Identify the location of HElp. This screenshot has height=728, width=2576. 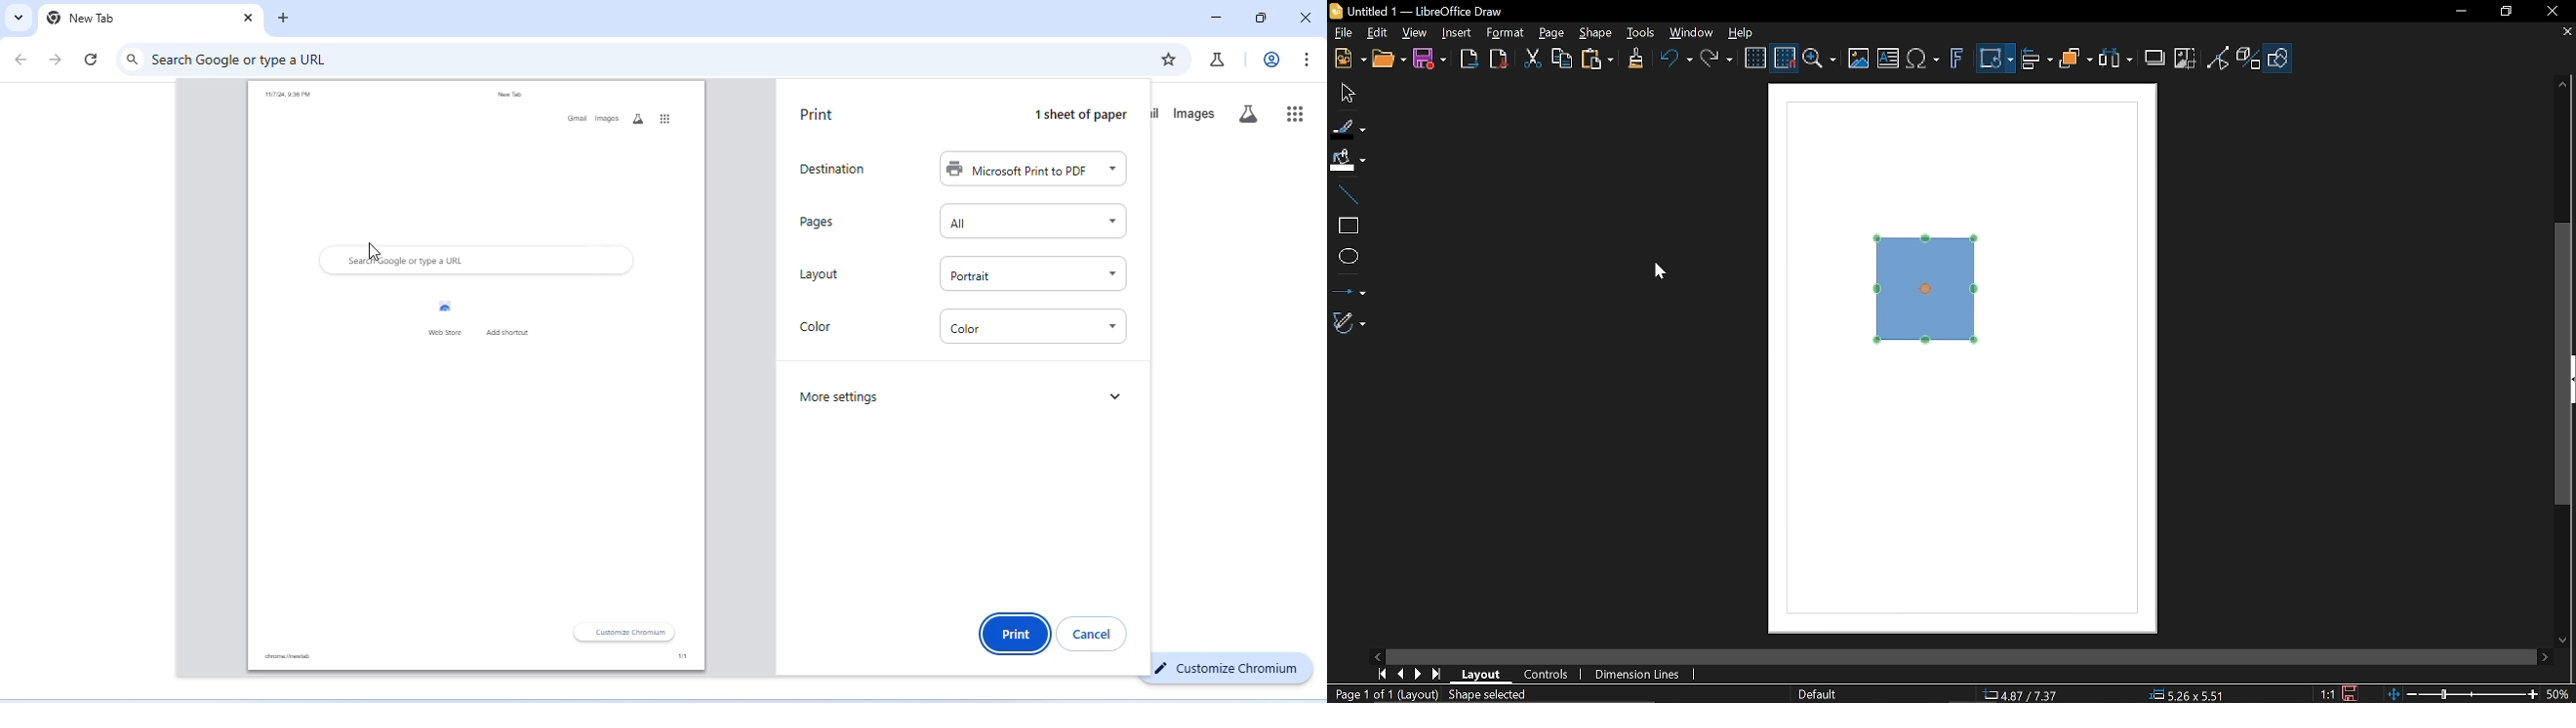
(1739, 30).